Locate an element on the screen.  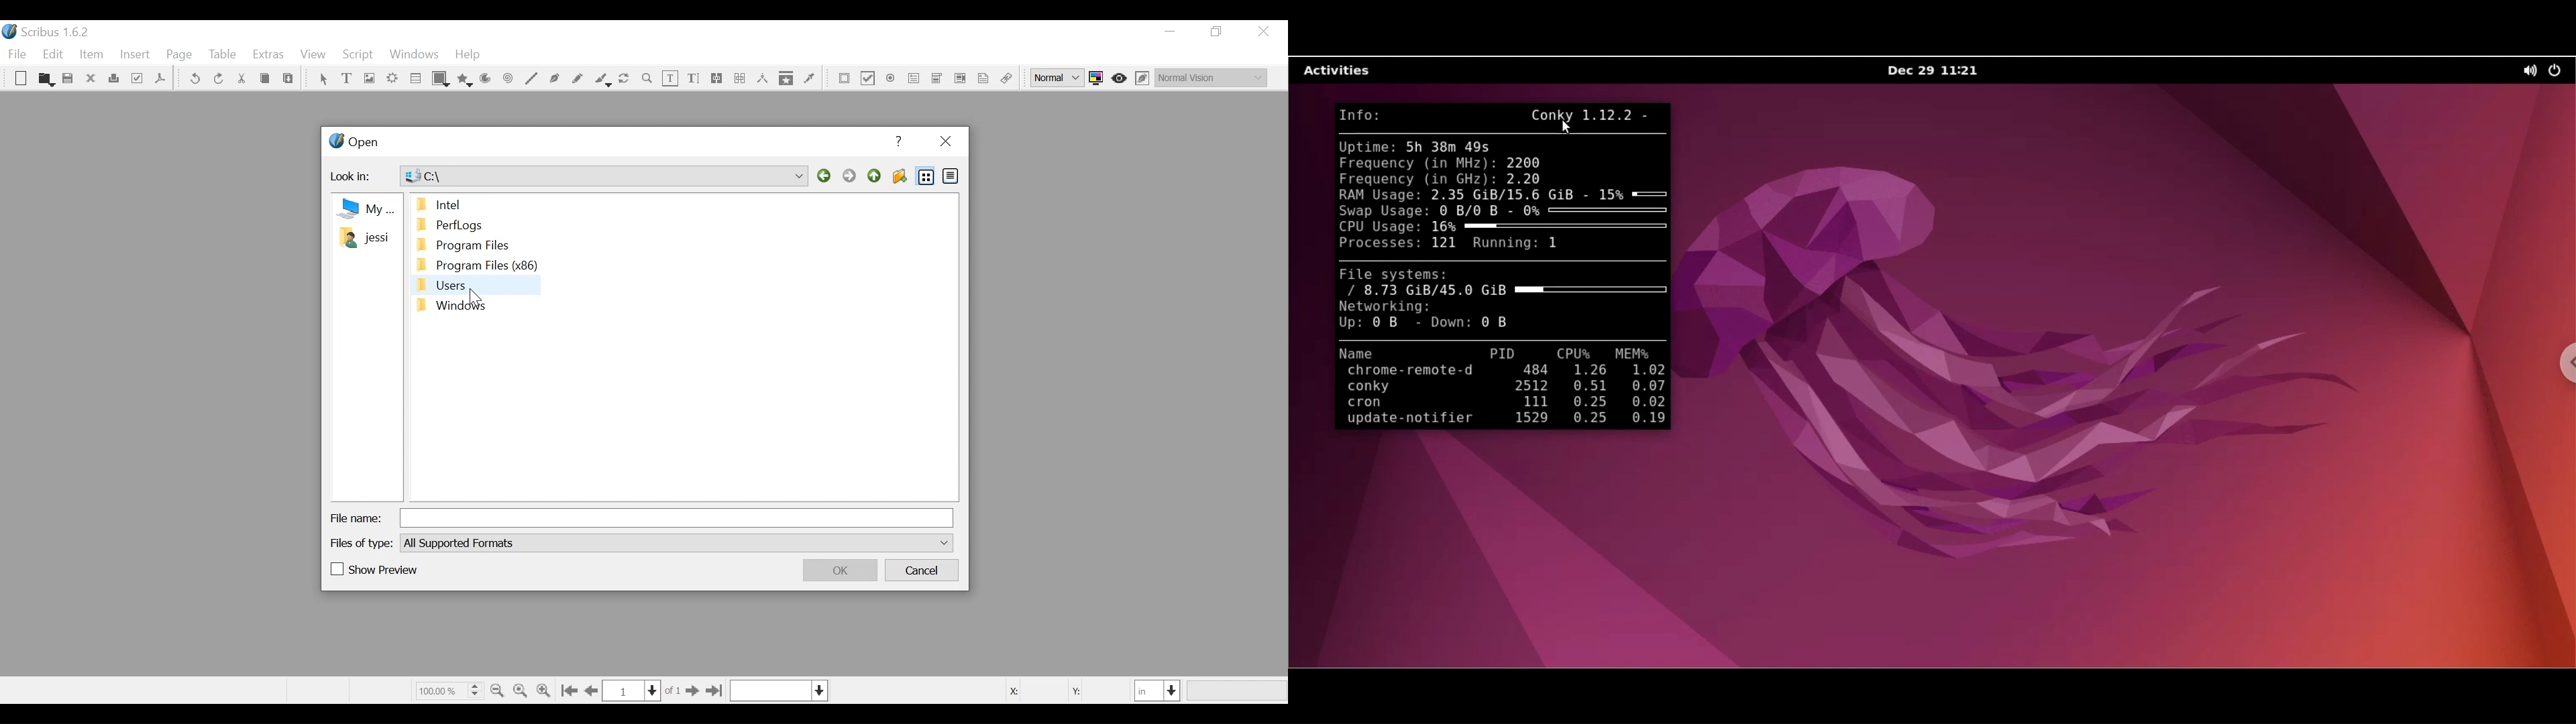
PDF Check Box is located at coordinates (868, 80).